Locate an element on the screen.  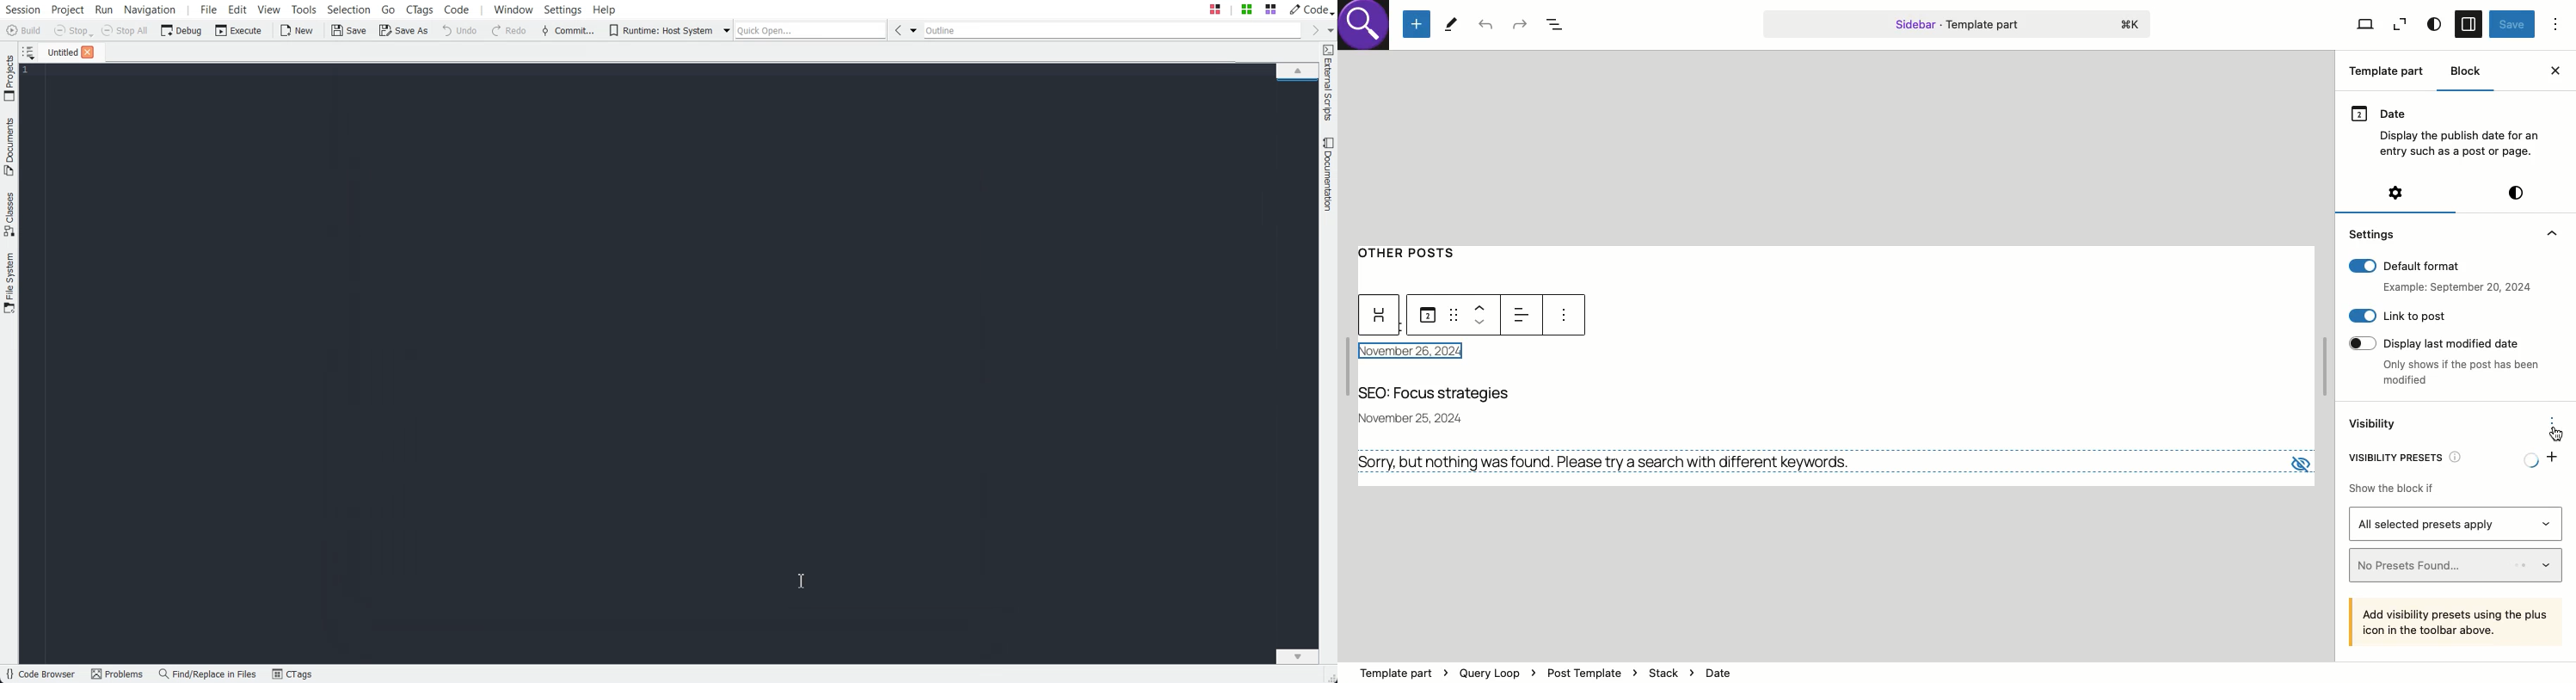
Redo is located at coordinates (1519, 23).